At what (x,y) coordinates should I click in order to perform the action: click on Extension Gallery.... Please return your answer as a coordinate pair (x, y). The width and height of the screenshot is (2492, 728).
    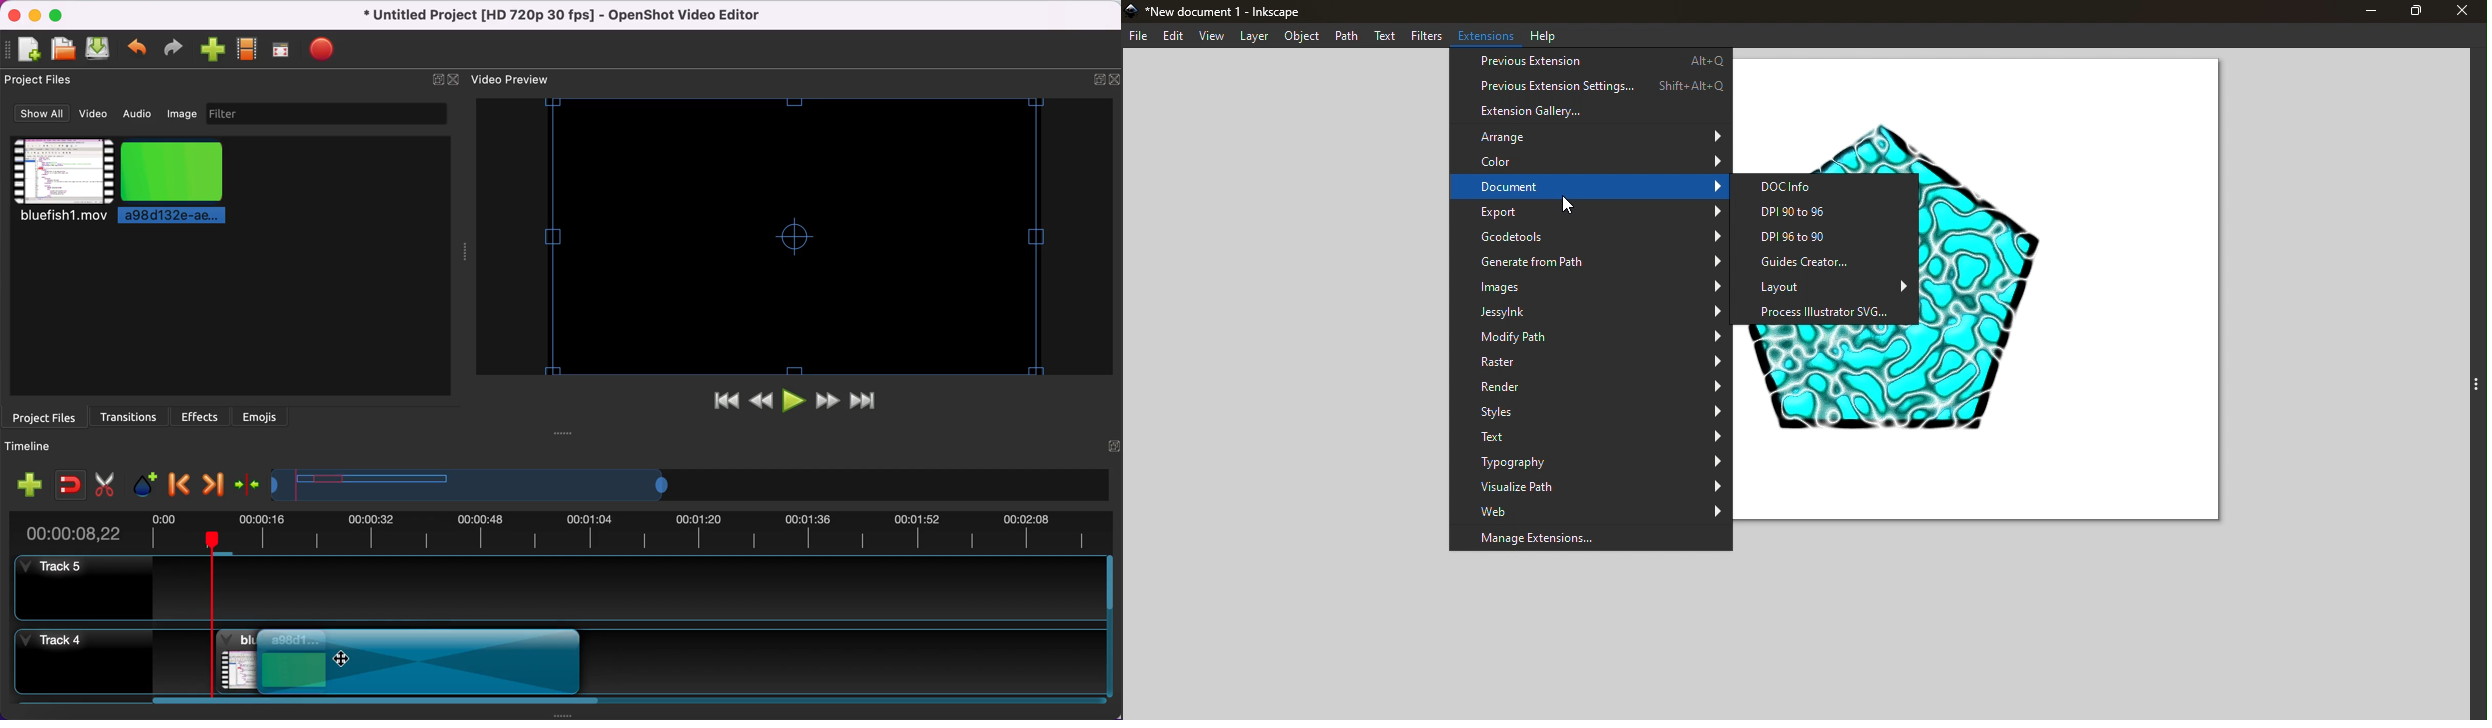
    Looking at the image, I should click on (1591, 112).